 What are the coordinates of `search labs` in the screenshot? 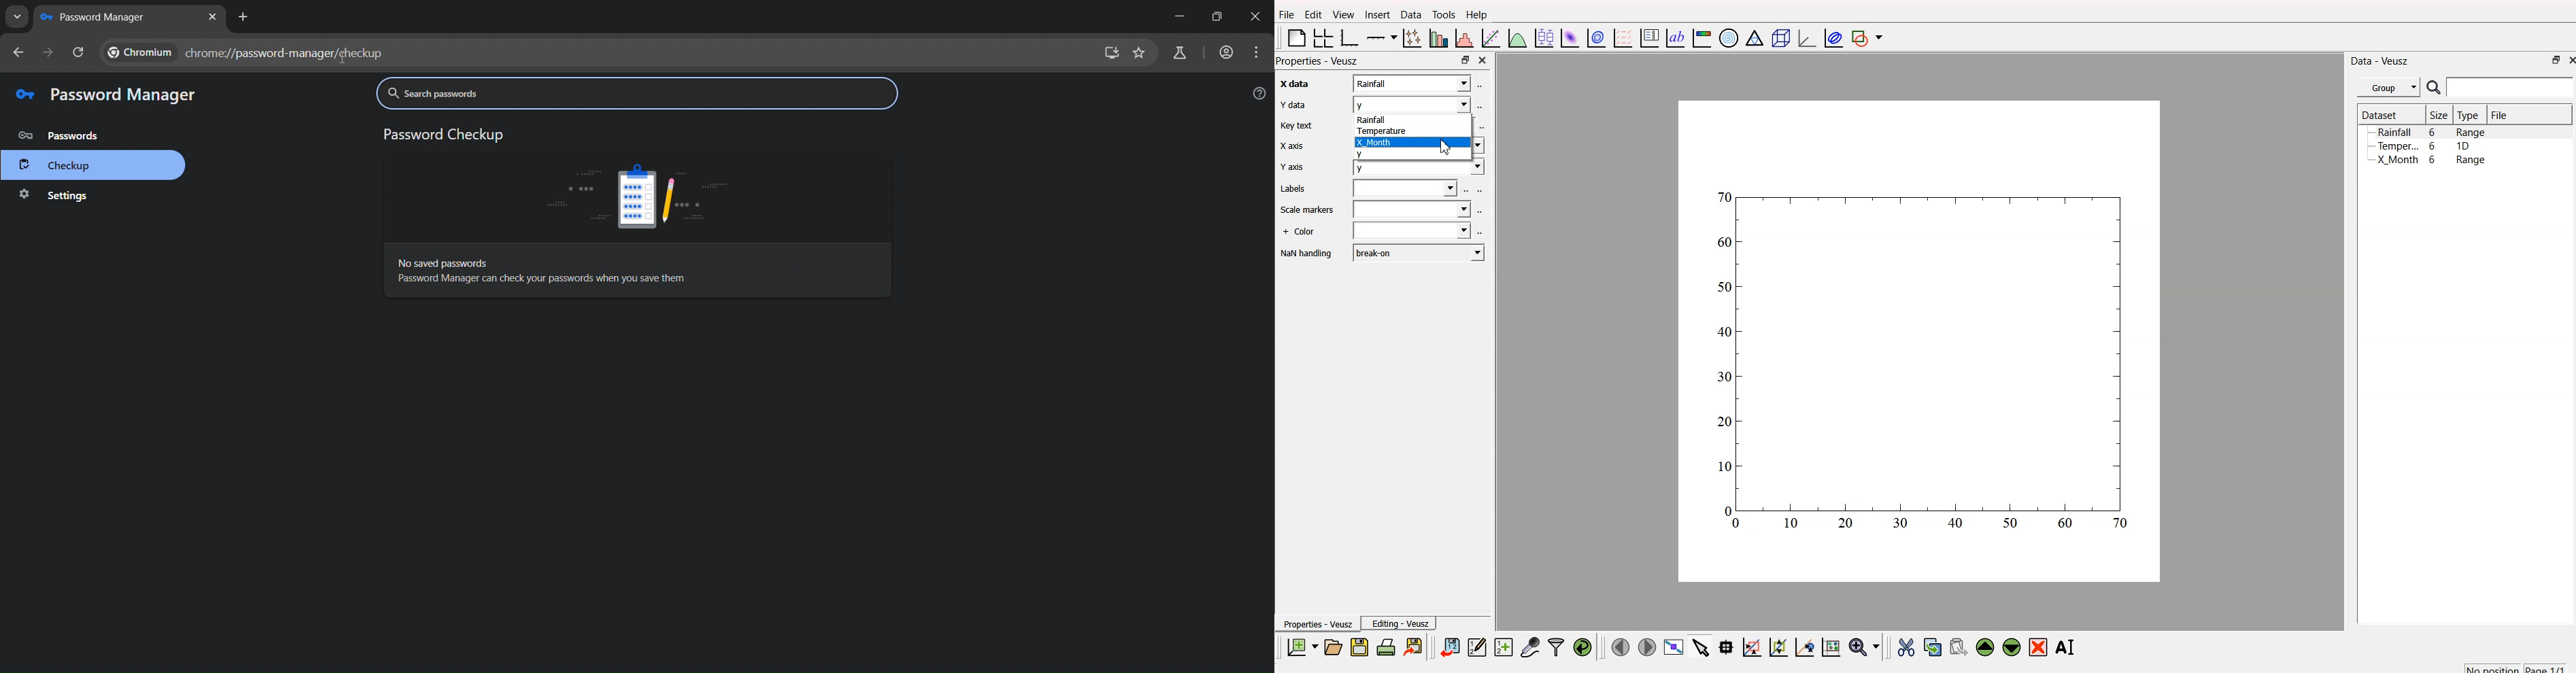 It's located at (1180, 53).